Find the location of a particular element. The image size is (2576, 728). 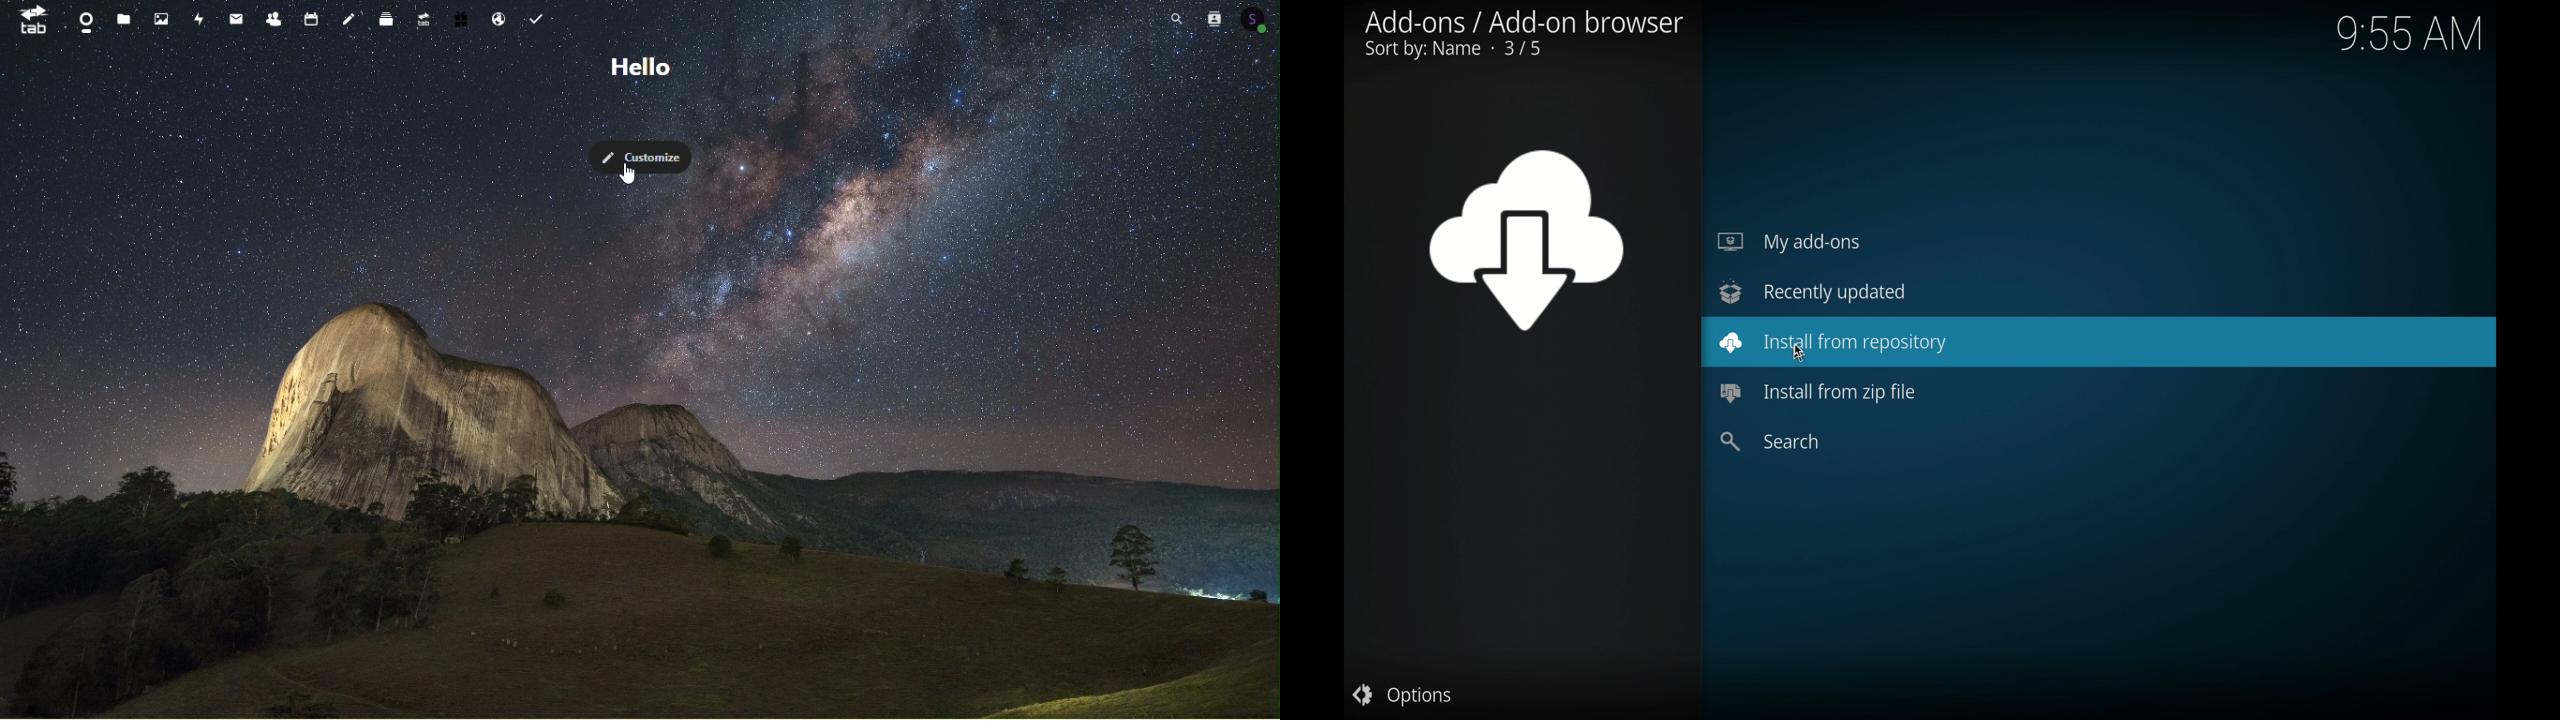

Hello is located at coordinates (640, 66).